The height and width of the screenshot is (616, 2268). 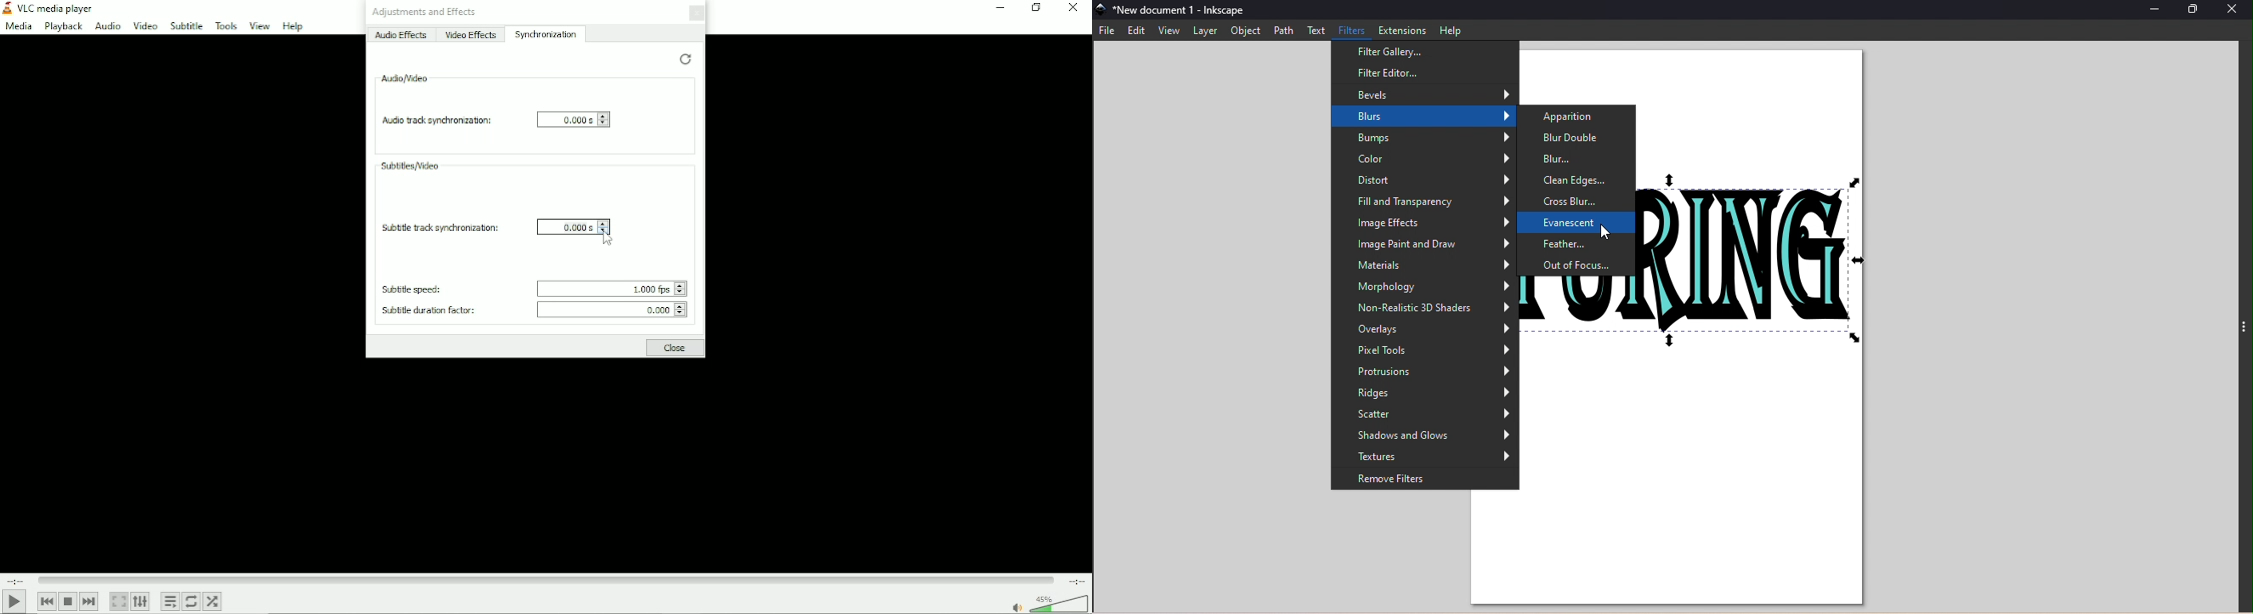 What do you see at coordinates (119, 601) in the screenshot?
I see `Toggle video in fullscreen` at bounding box center [119, 601].